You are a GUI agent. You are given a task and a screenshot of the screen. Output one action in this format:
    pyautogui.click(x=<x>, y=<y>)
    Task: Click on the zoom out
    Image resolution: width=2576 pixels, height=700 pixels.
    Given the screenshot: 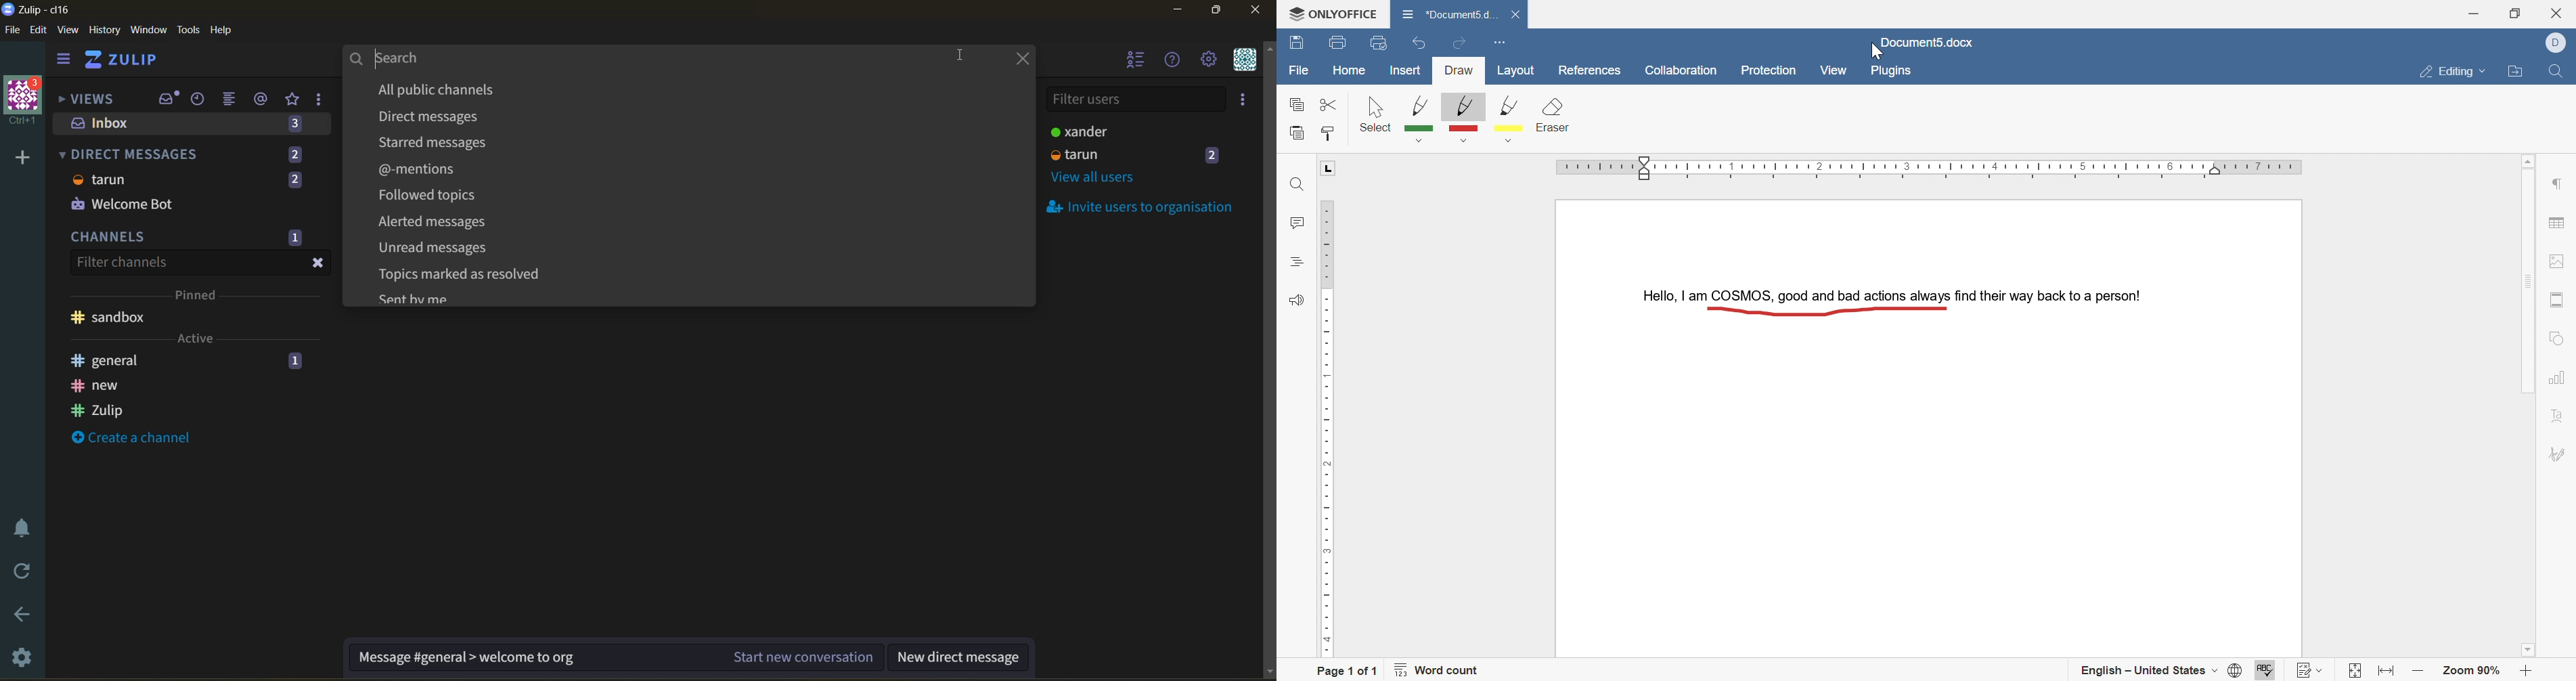 What is the action you would take?
    pyautogui.click(x=2418, y=672)
    